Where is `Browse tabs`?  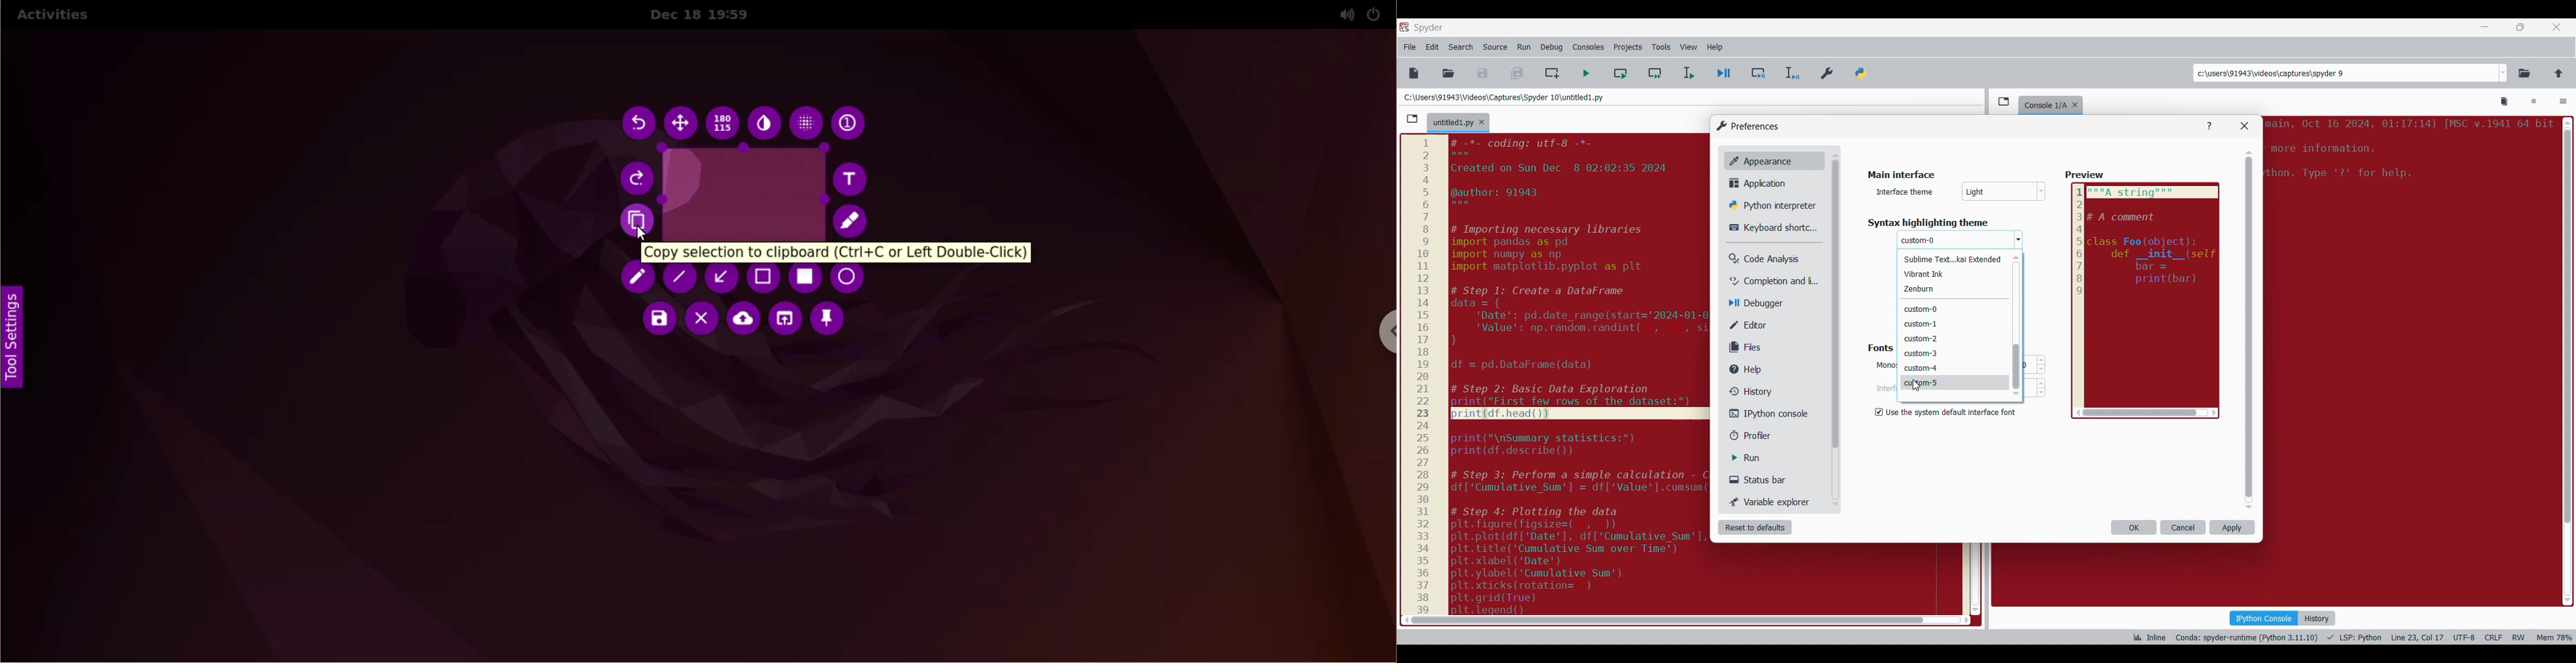 Browse tabs is located at coordinates (2004, 101).